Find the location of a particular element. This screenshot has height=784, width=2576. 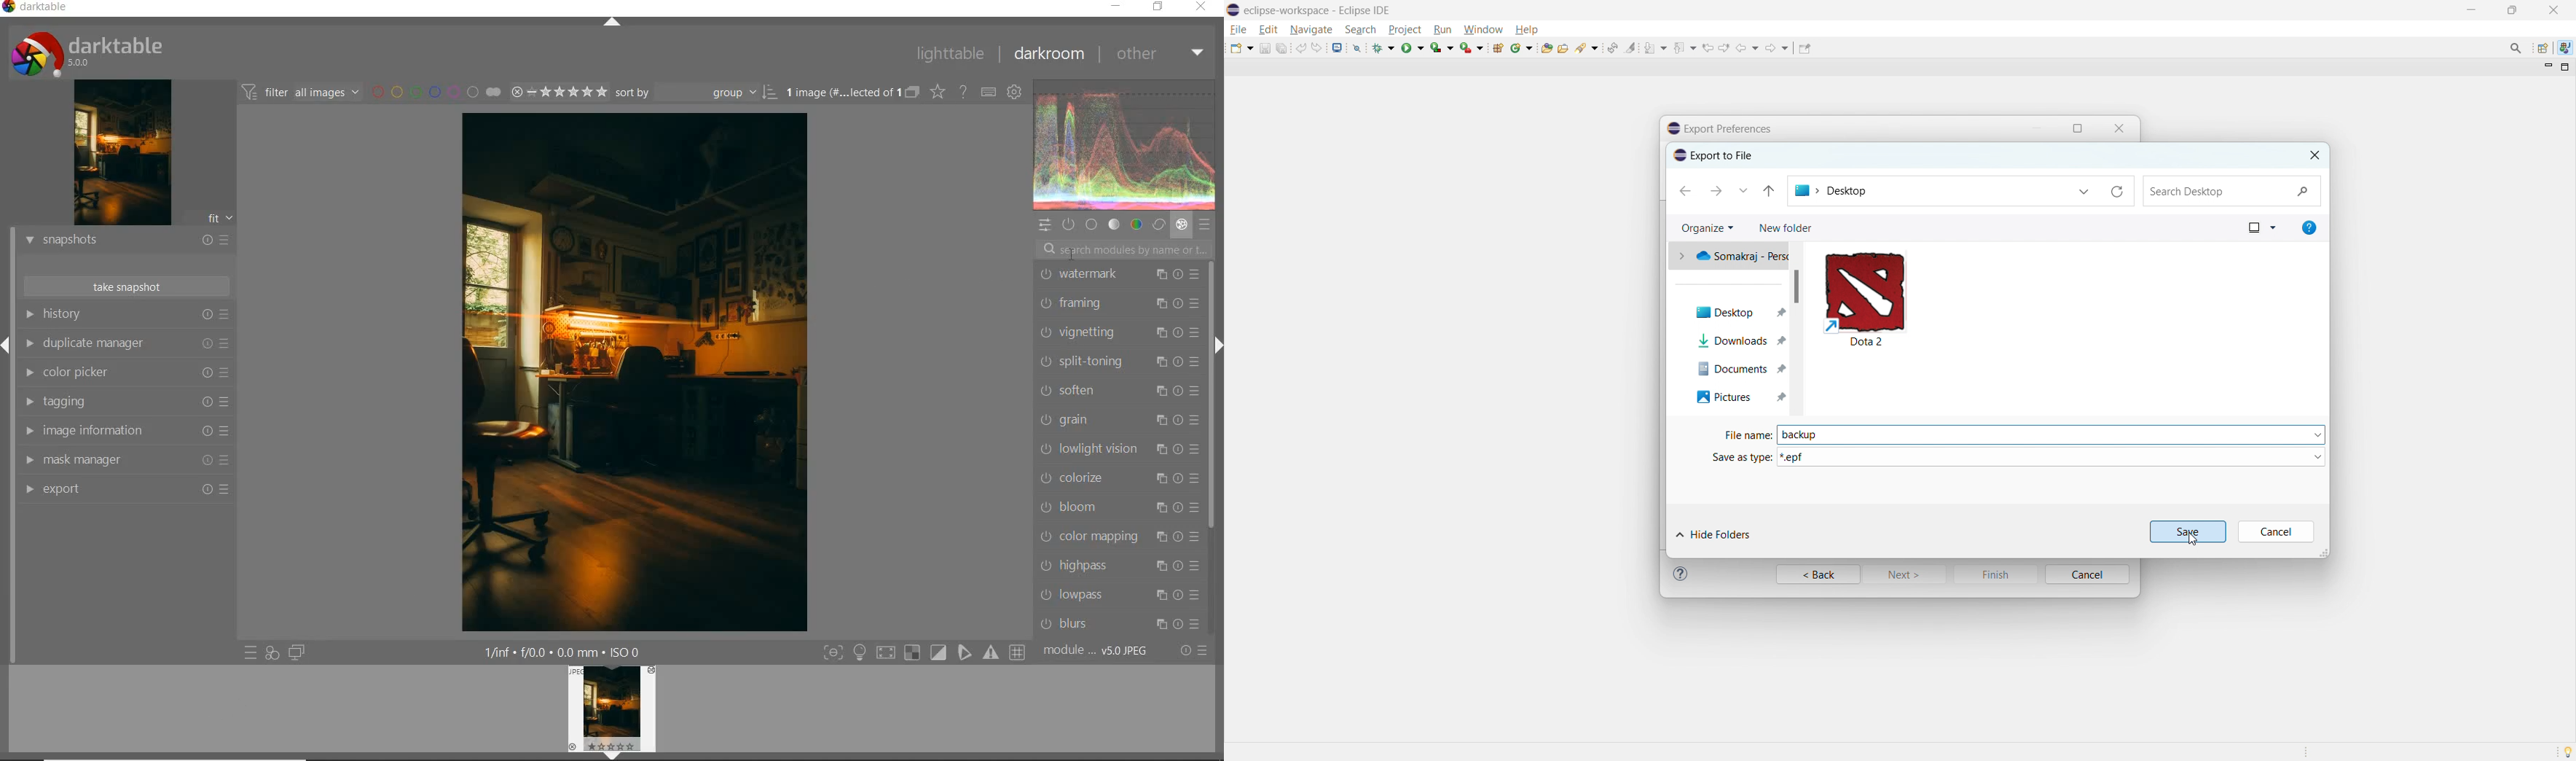

color picker is located at coordinates (124, 371).